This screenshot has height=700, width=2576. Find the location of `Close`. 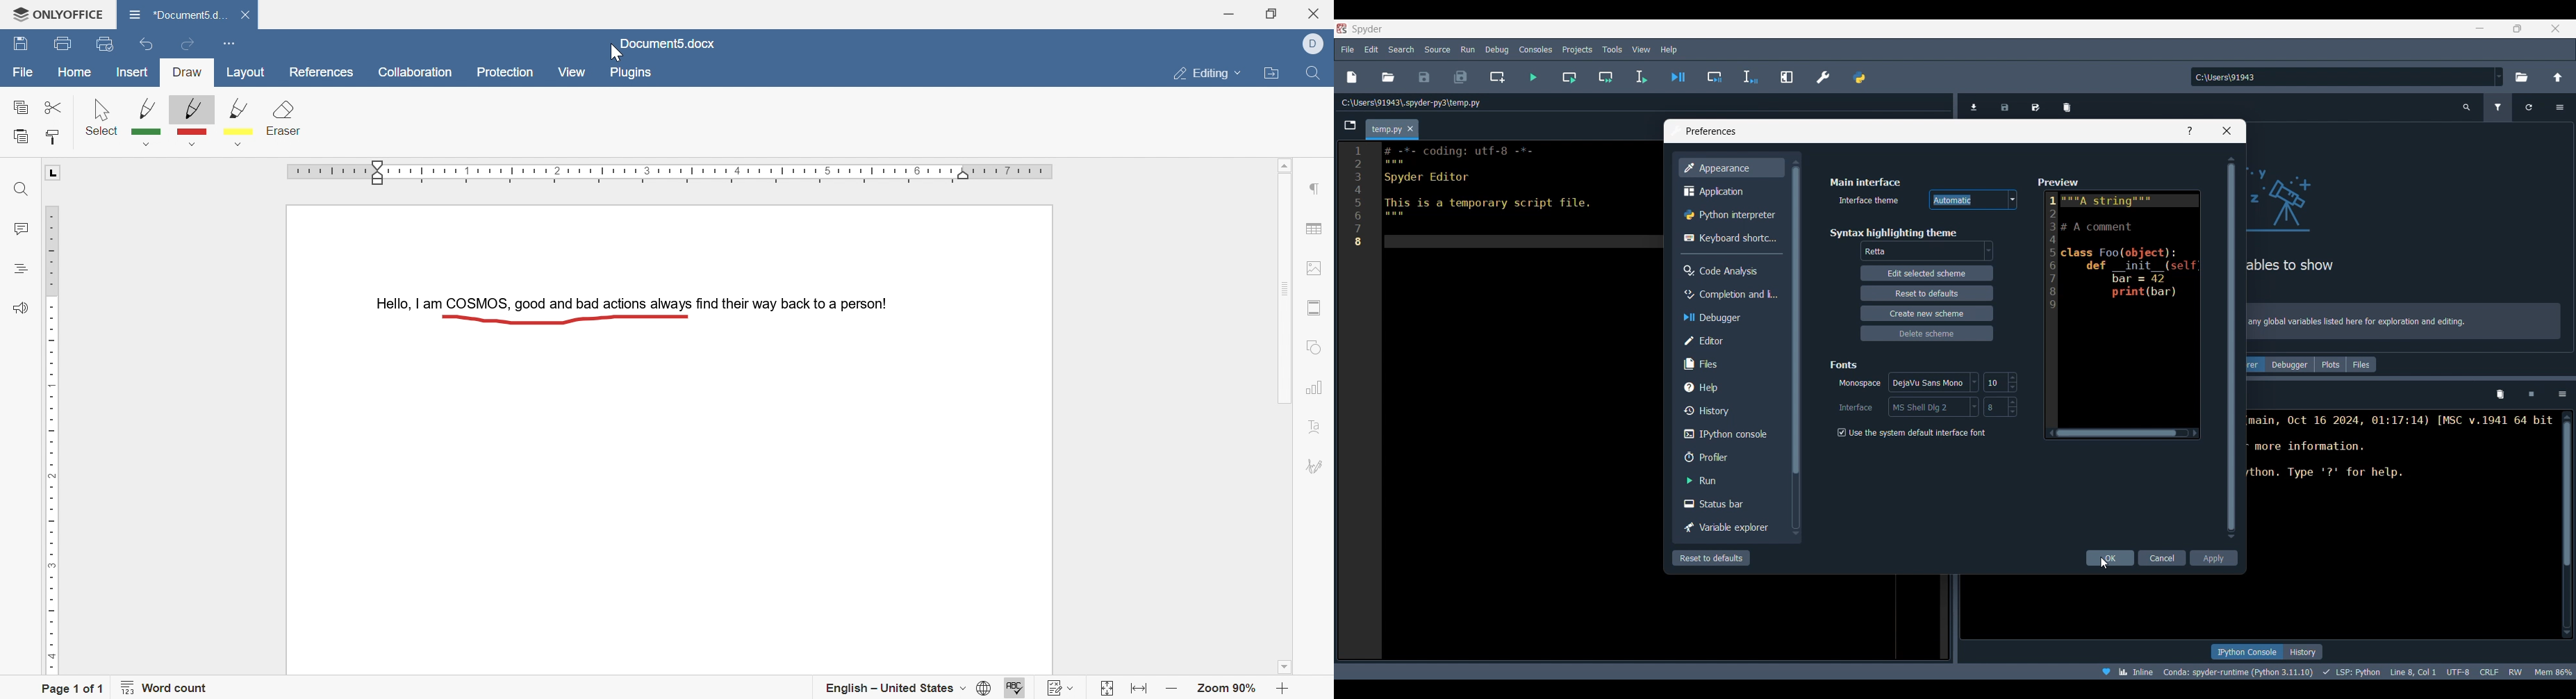

Close is located at coordinates (2227, 131).